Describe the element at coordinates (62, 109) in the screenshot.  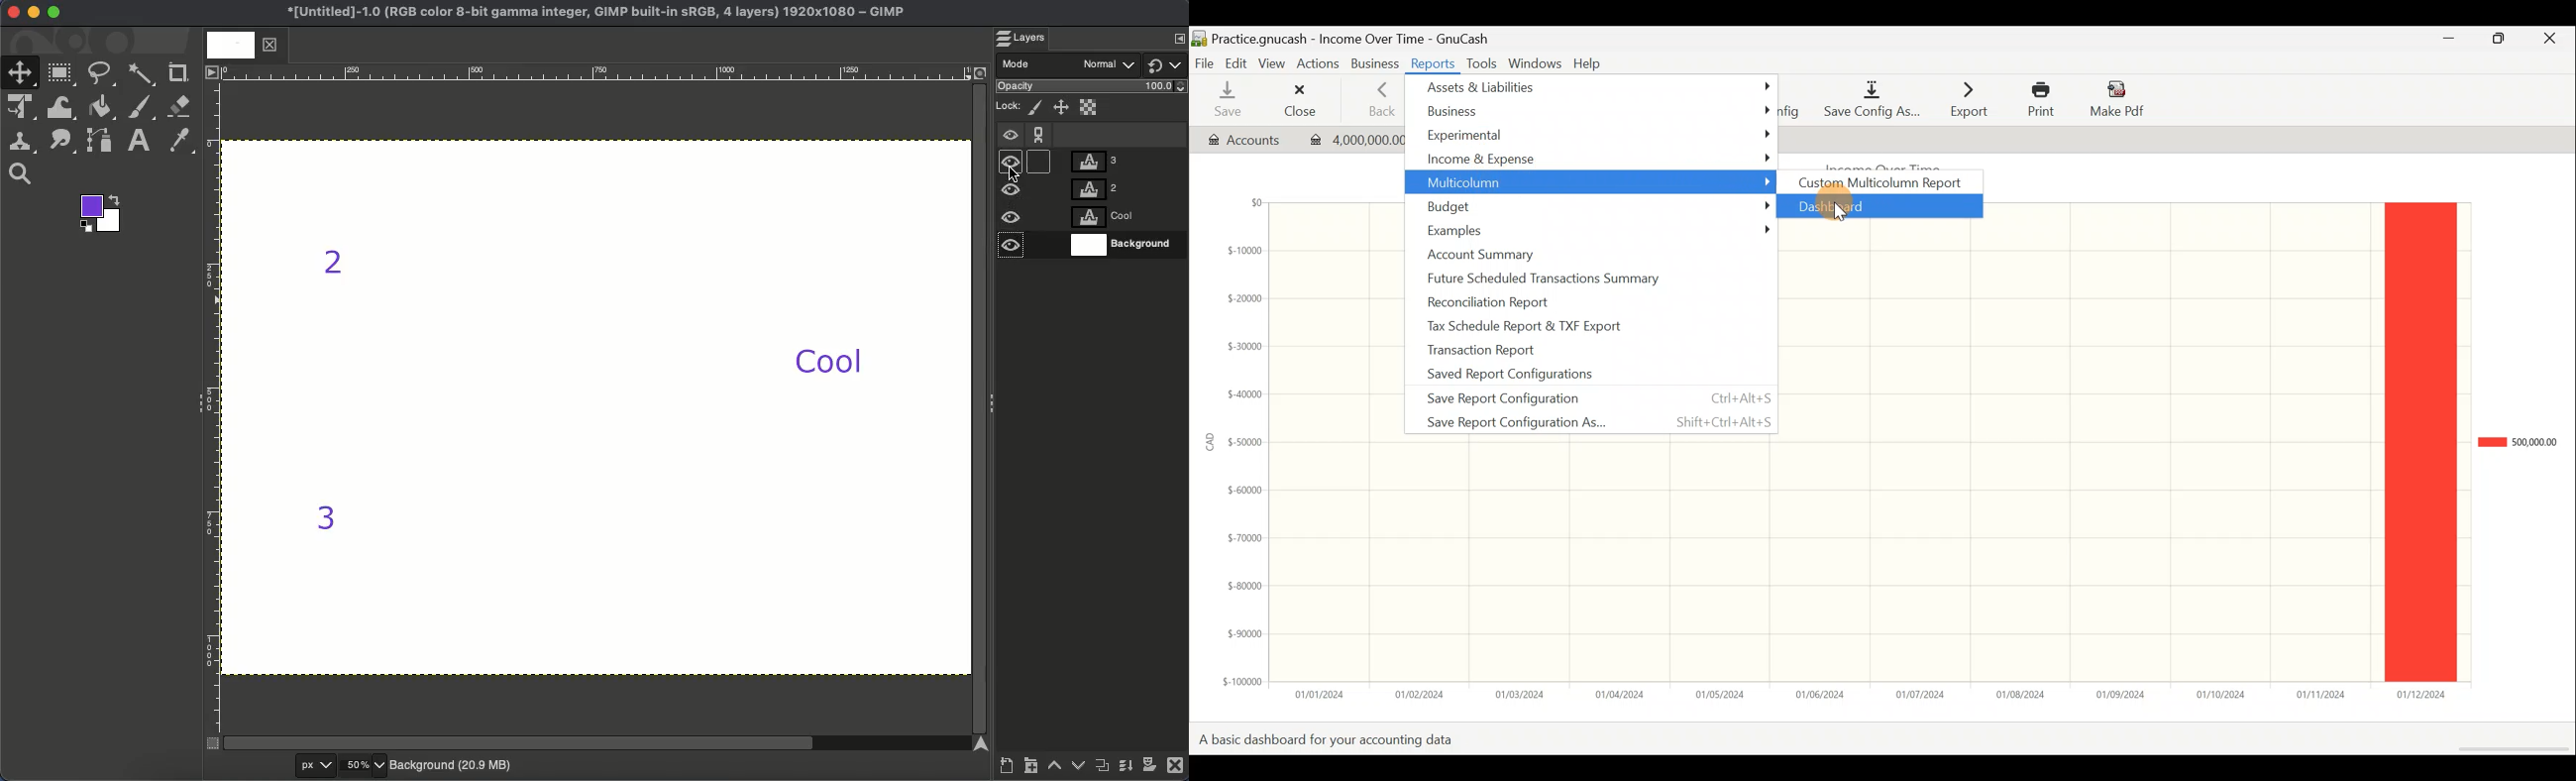
I see `Warp transformation` at that location.